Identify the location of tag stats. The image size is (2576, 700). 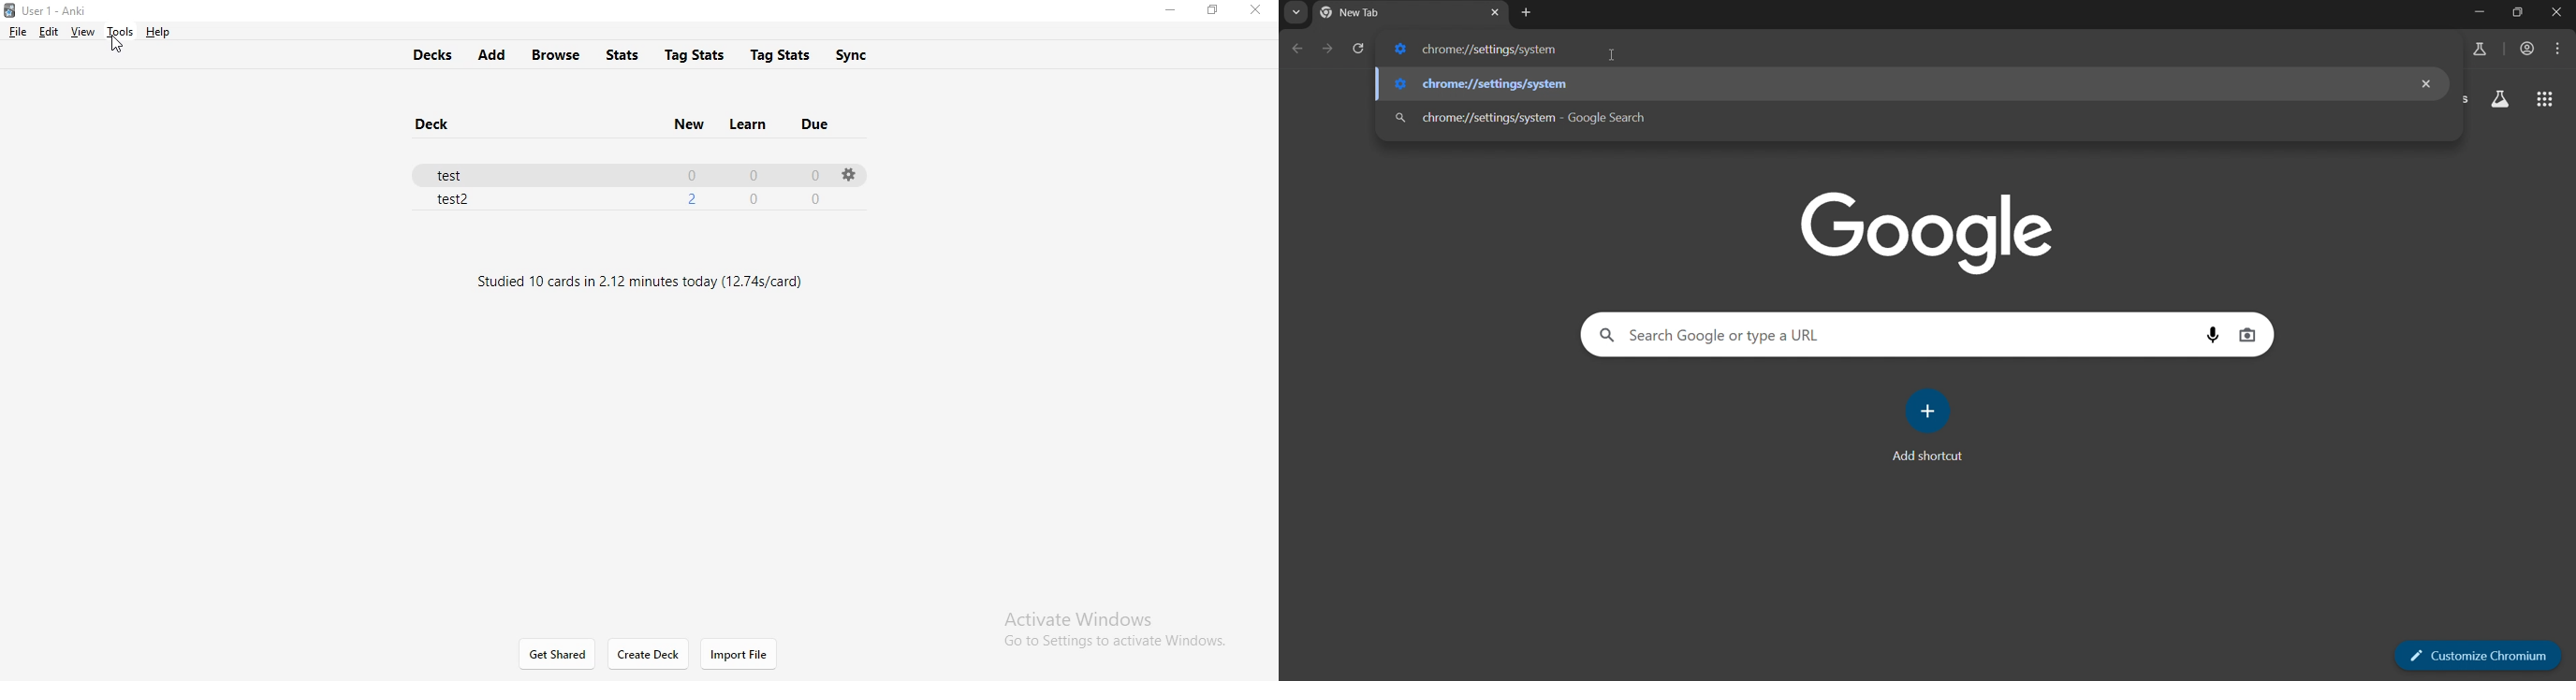
(783, 54).